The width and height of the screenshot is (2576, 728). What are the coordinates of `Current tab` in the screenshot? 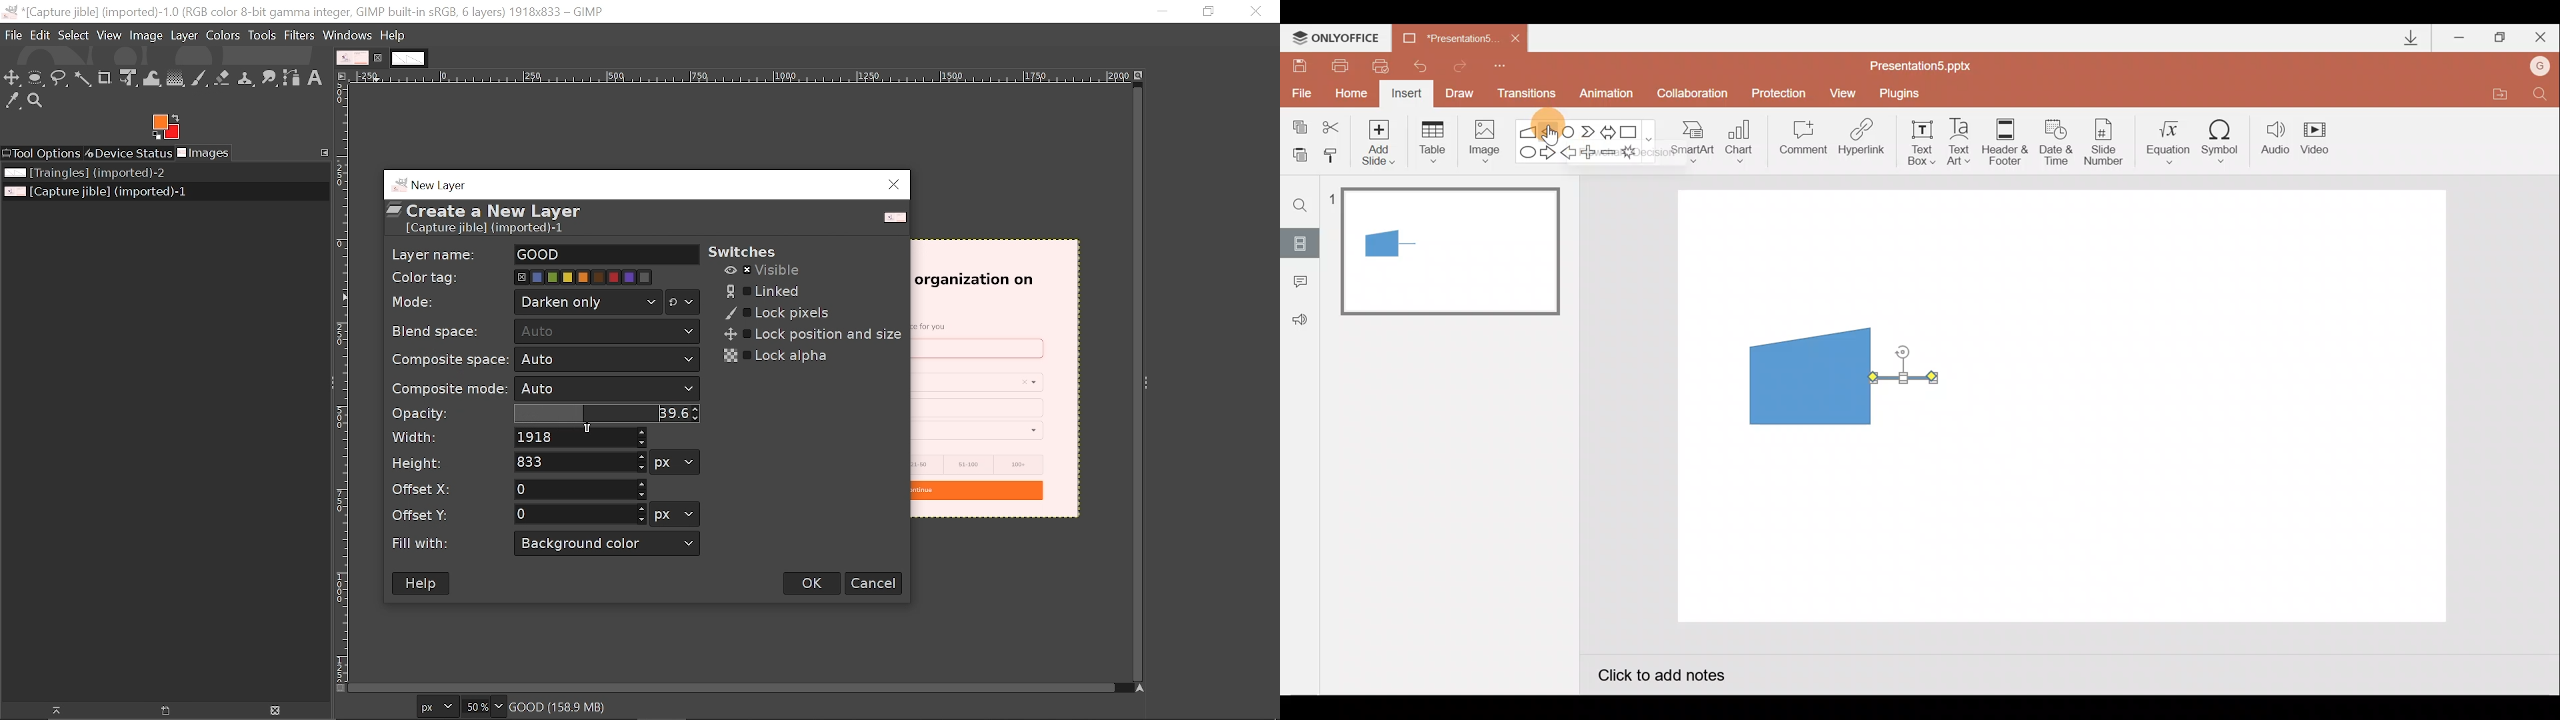 It's located at (353, 58).